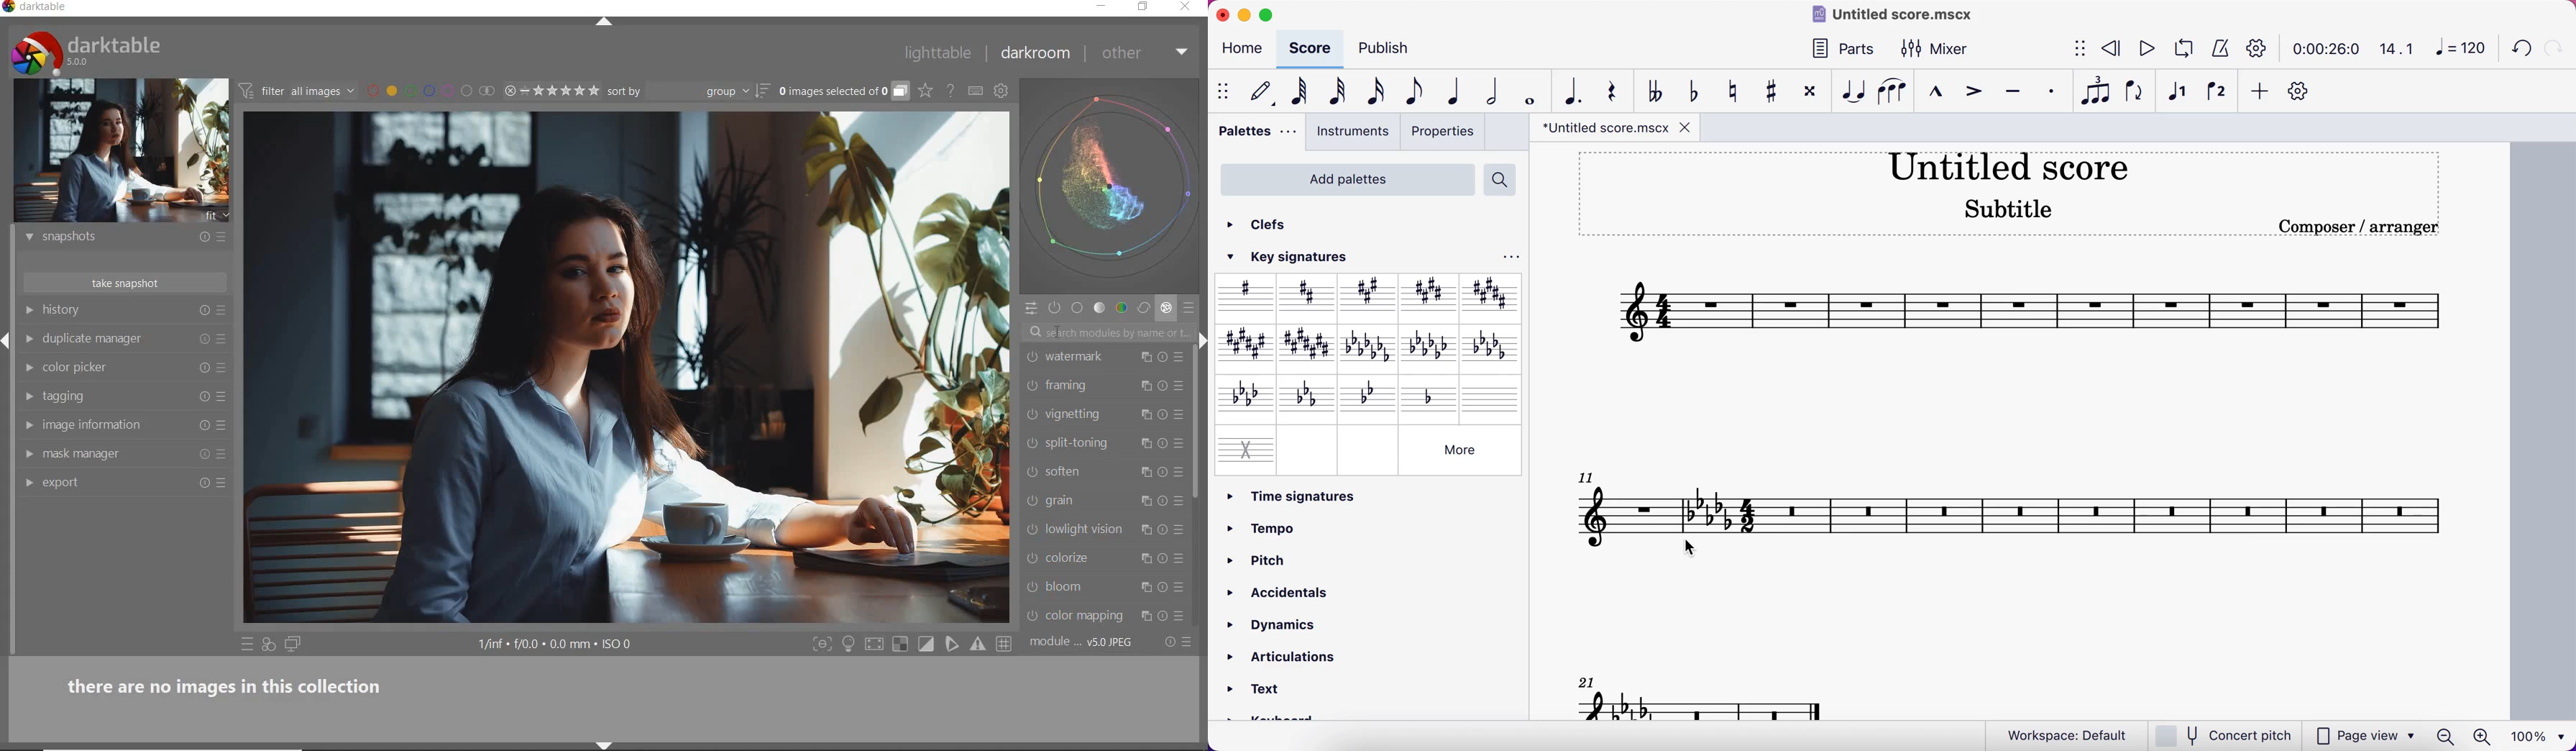  What do you see at coordinates (1106, 333) in the screenshot?
I see `search module by name` at bounding box center [1106, 333].